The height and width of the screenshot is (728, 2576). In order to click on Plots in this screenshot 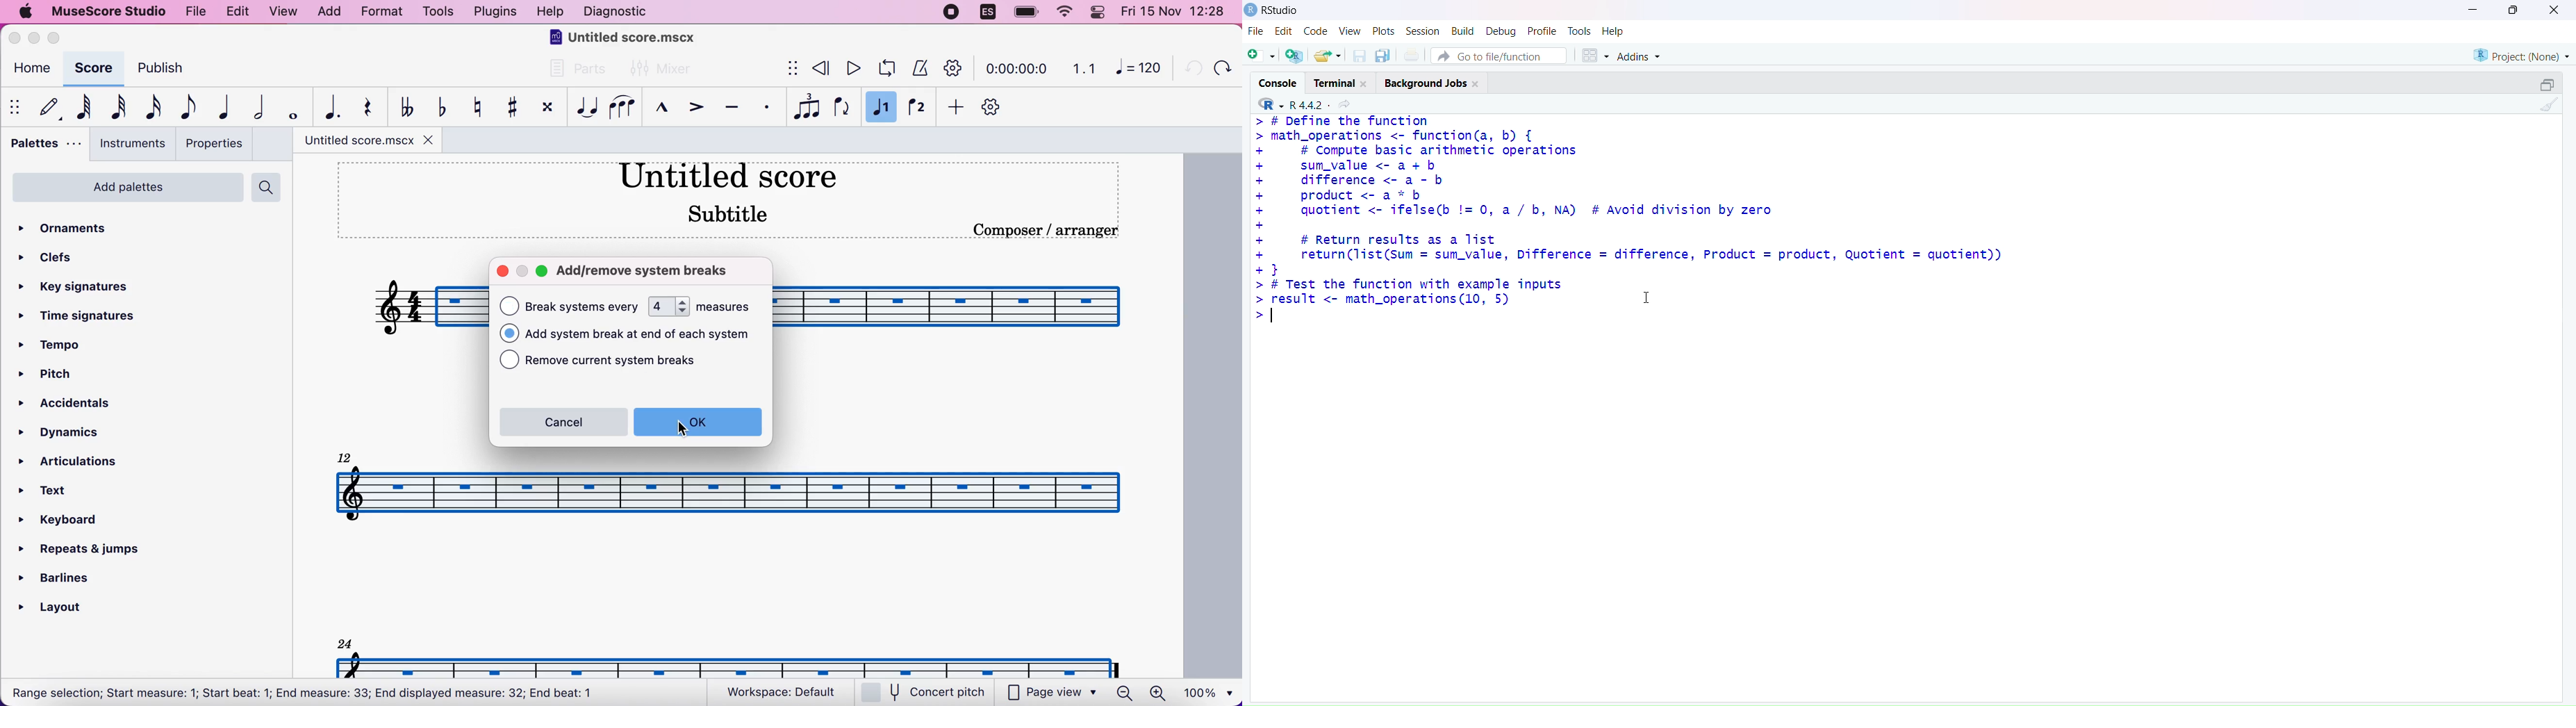, I will do `click(1382, 31)`.